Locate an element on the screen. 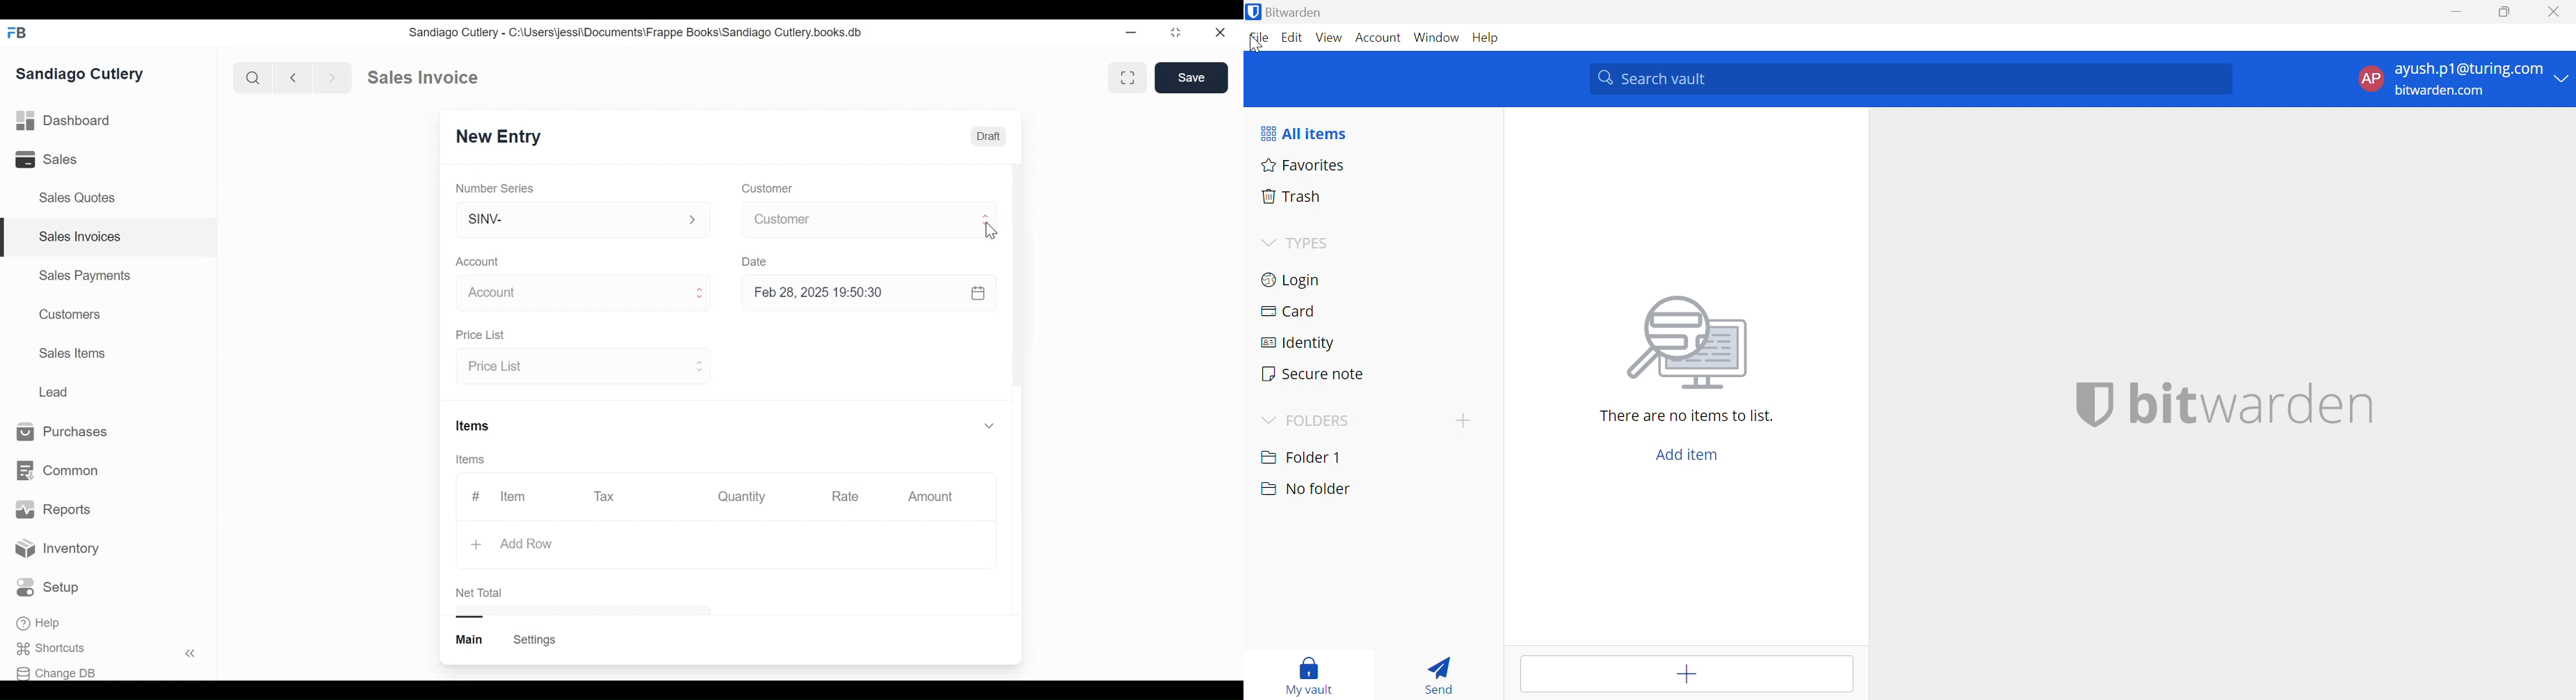  Dashboard is located at coordinates (64, 119).